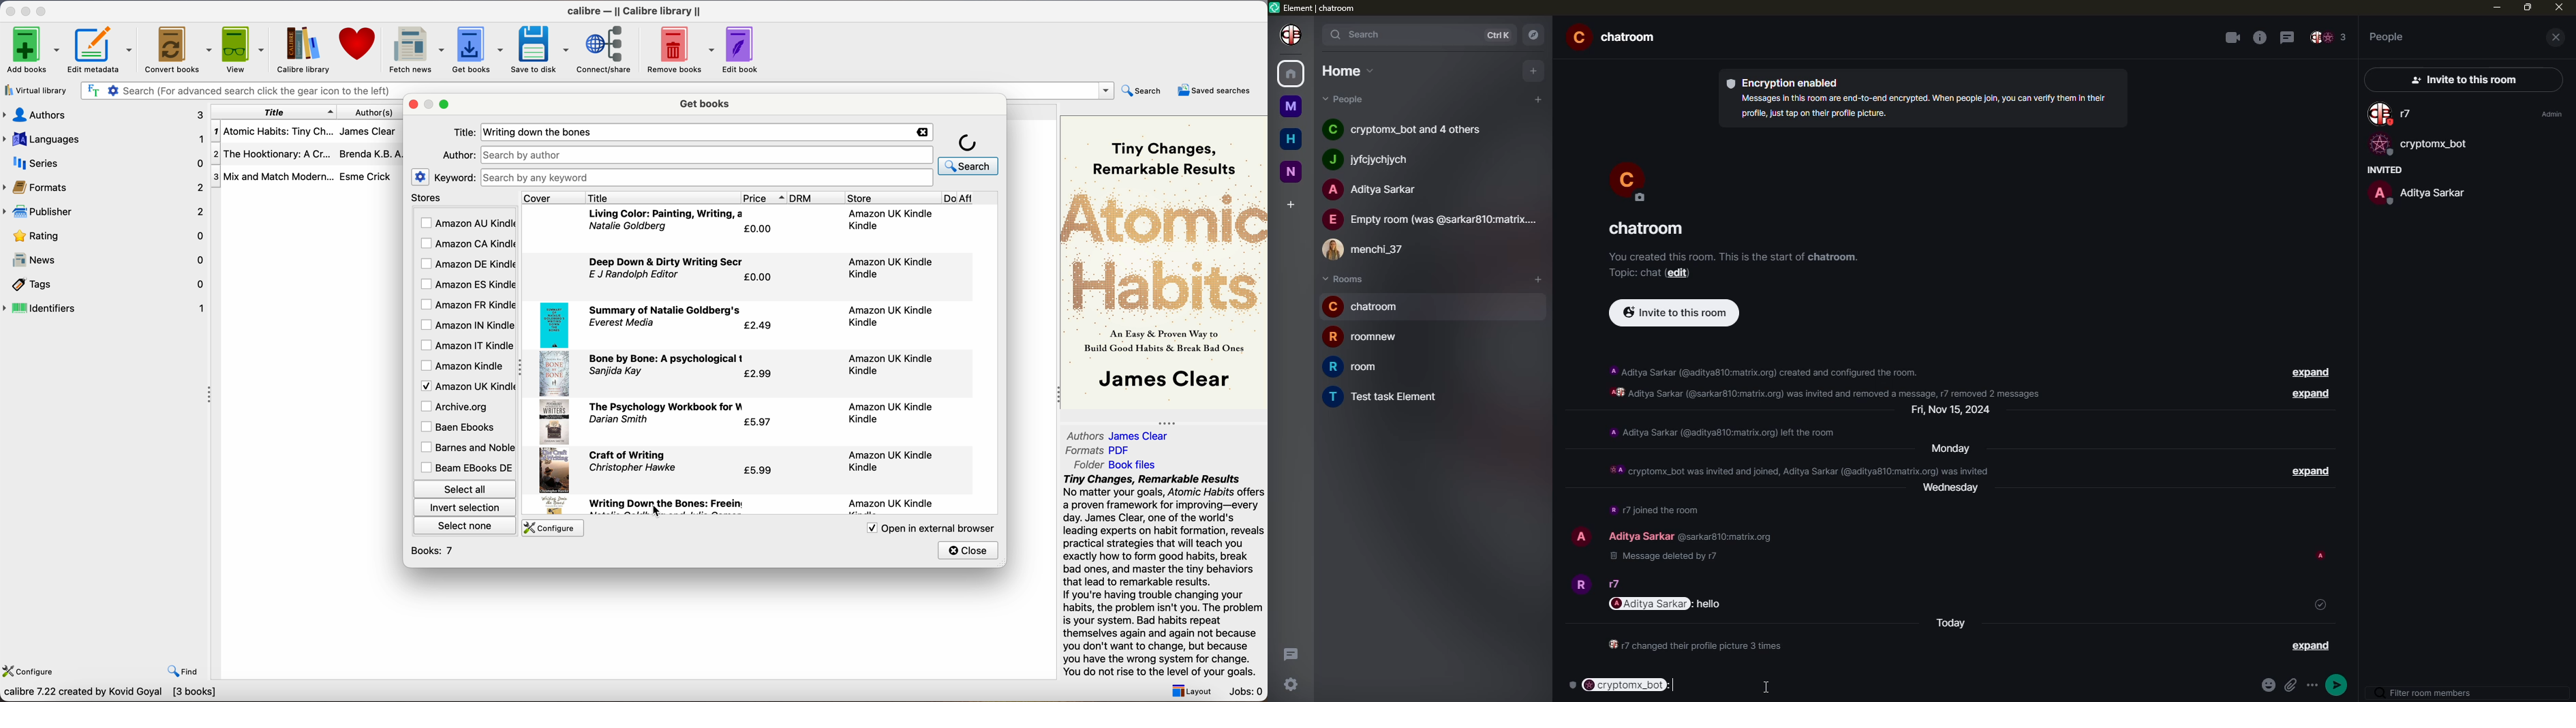  What do you see at coordinates (1431, 219) in the screenshot?
I see `people` at bounding box center [1431, 219].